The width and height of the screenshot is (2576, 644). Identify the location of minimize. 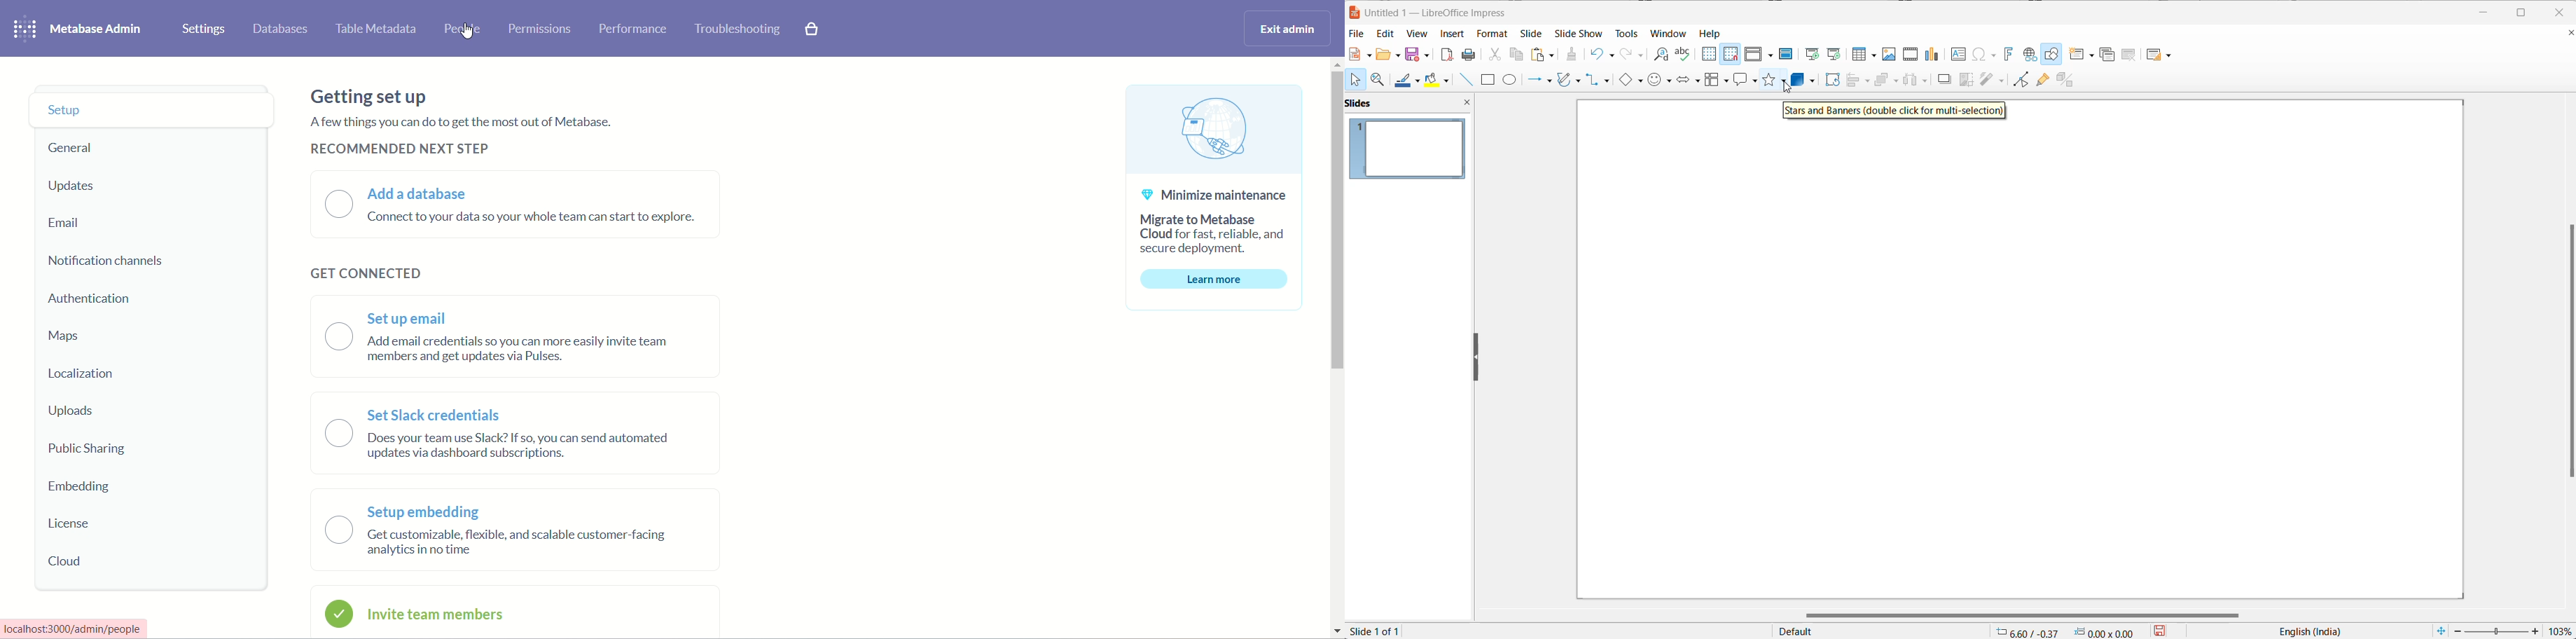
(2479, 13).